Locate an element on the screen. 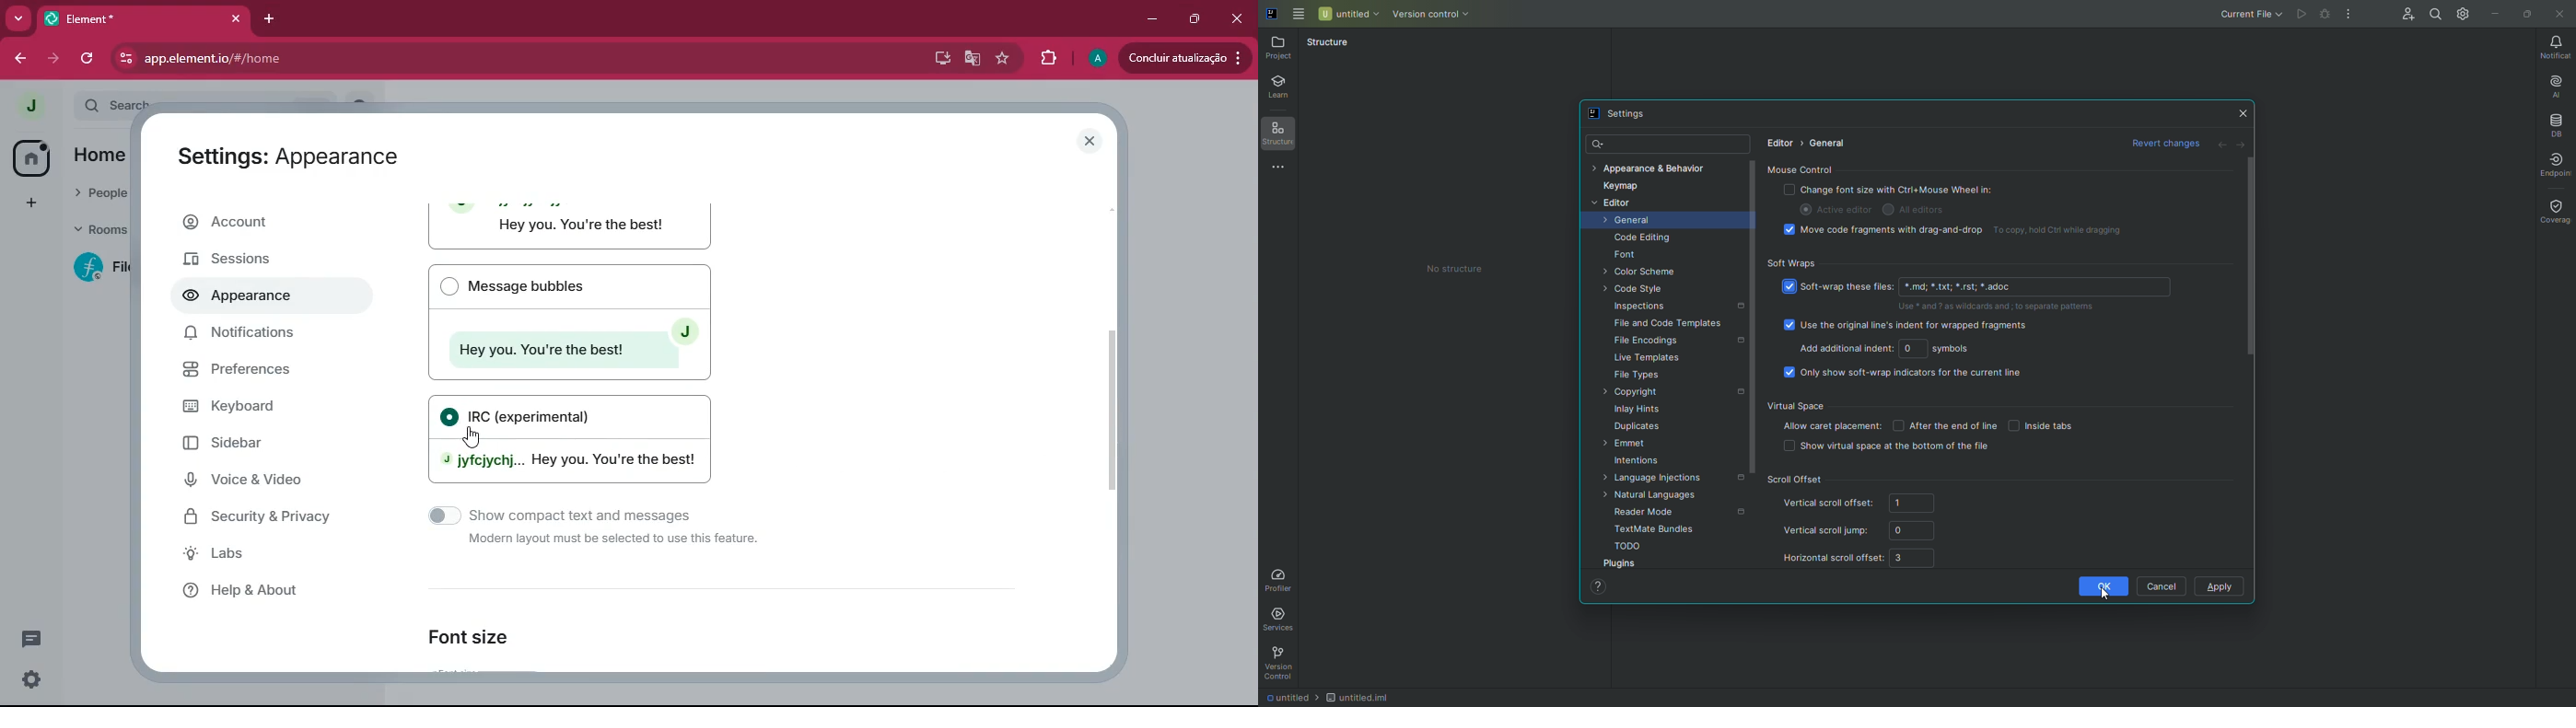 This screenshot has width=2576, height=728. General is located at coordinates (1630, 222).